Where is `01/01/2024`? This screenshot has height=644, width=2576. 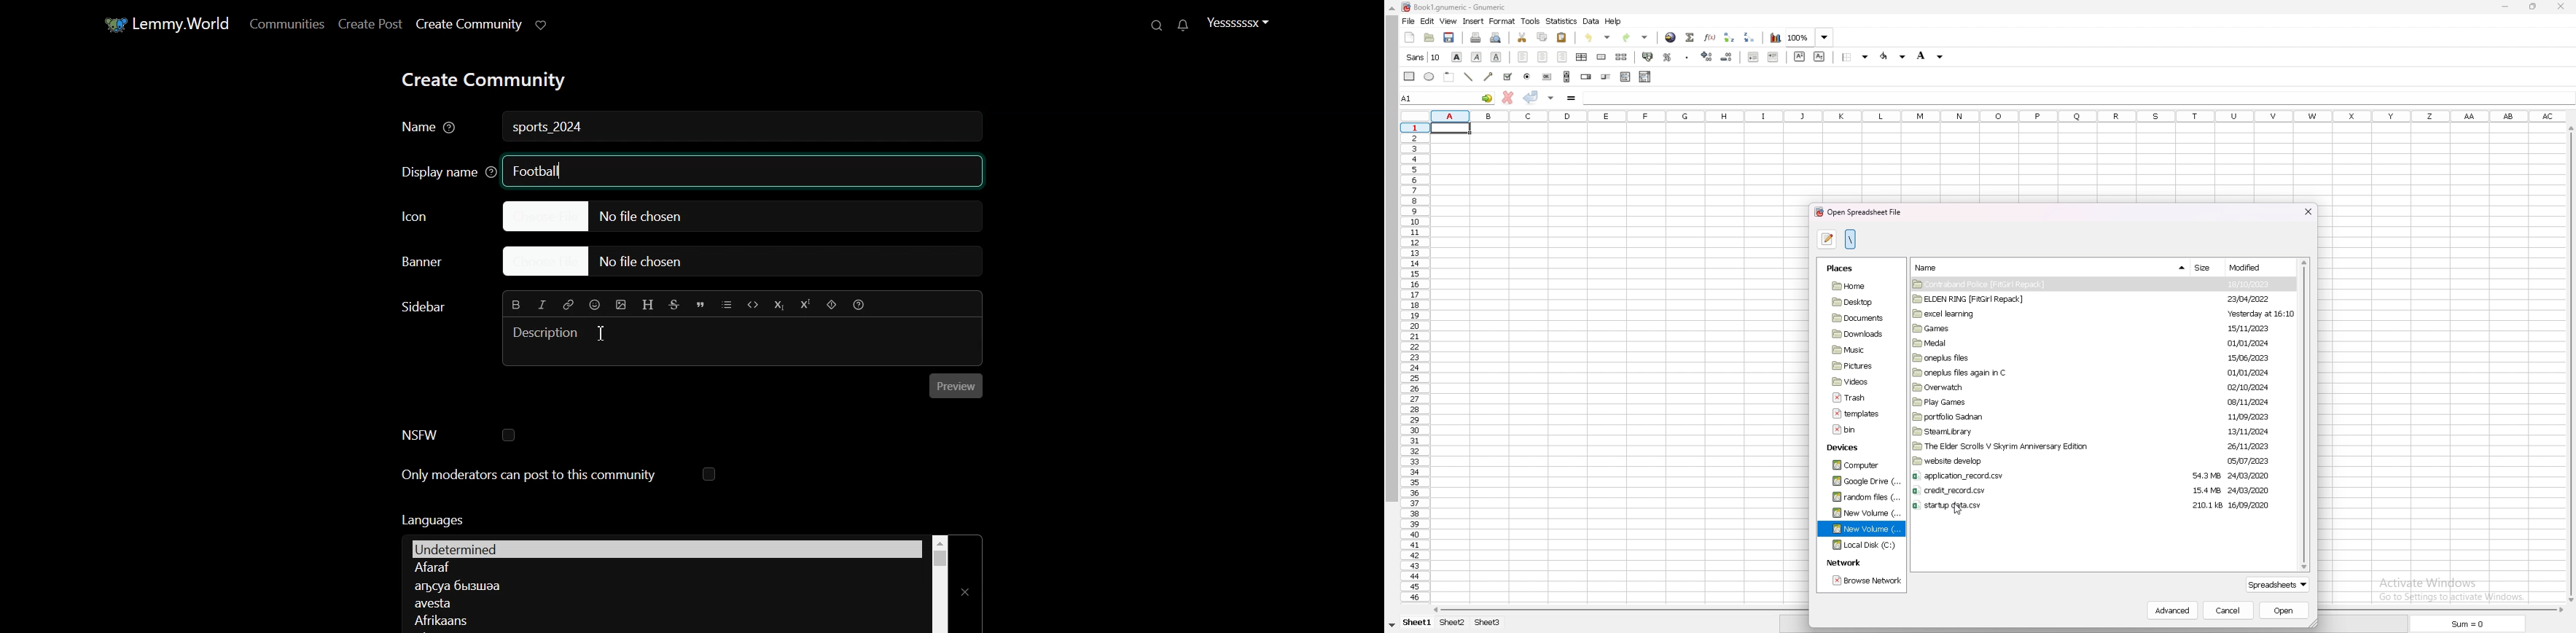 01/01/2024 is located at coordinates (2241, 372).